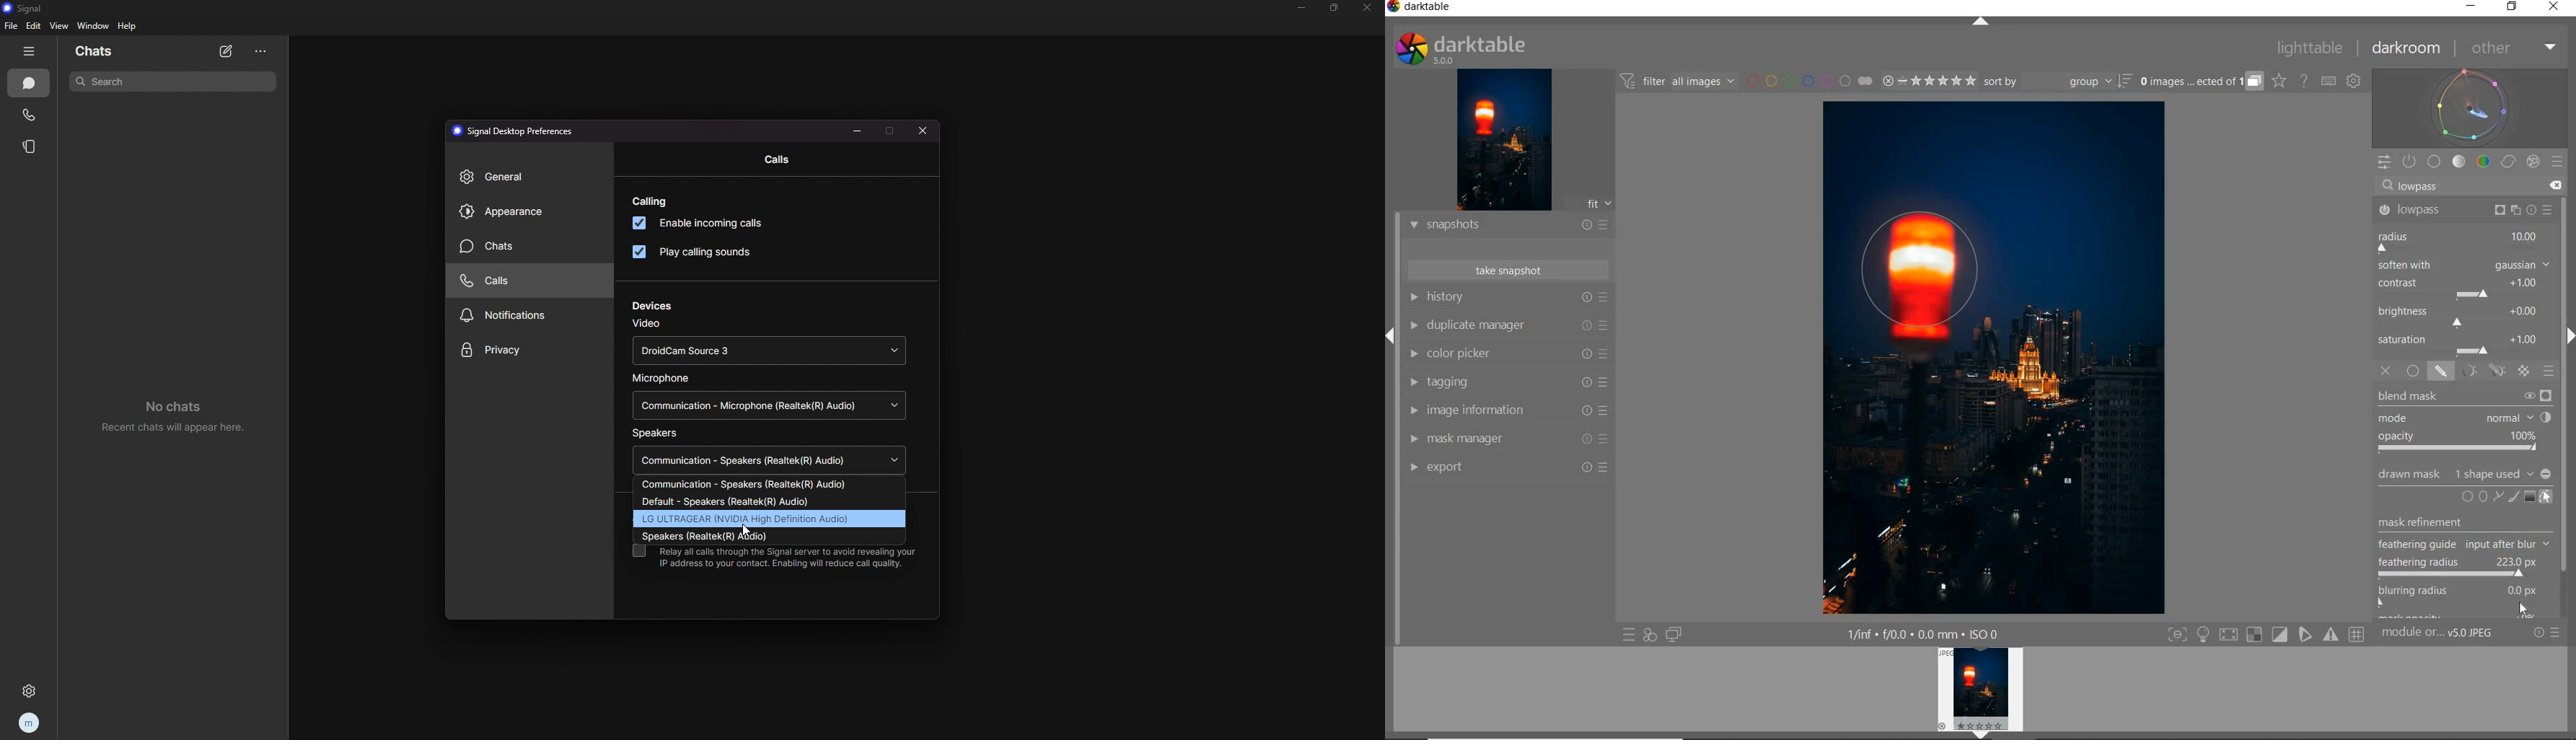 Image resolution: width=2576 pixels, height=756 pixels. Describe the element at coordinates (529, 315) in the screenshot. I see `notifications` at that location.